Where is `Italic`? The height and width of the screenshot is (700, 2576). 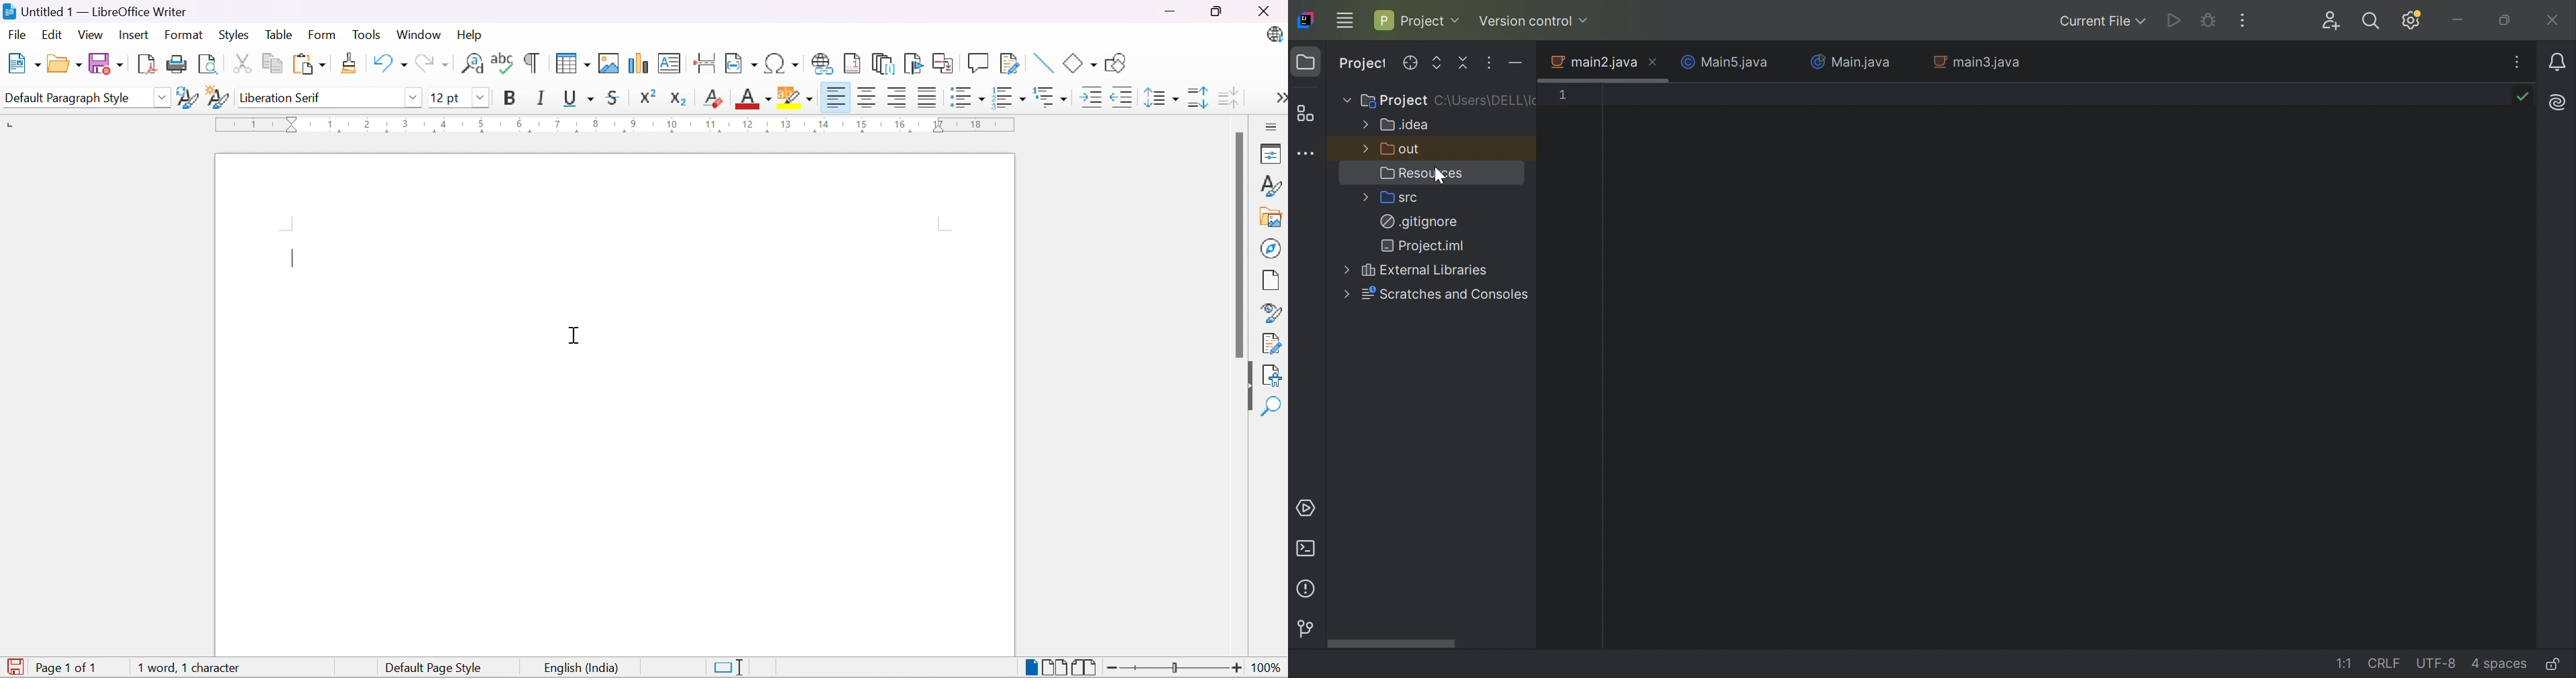 Italic is located at coordinates (541, 97).